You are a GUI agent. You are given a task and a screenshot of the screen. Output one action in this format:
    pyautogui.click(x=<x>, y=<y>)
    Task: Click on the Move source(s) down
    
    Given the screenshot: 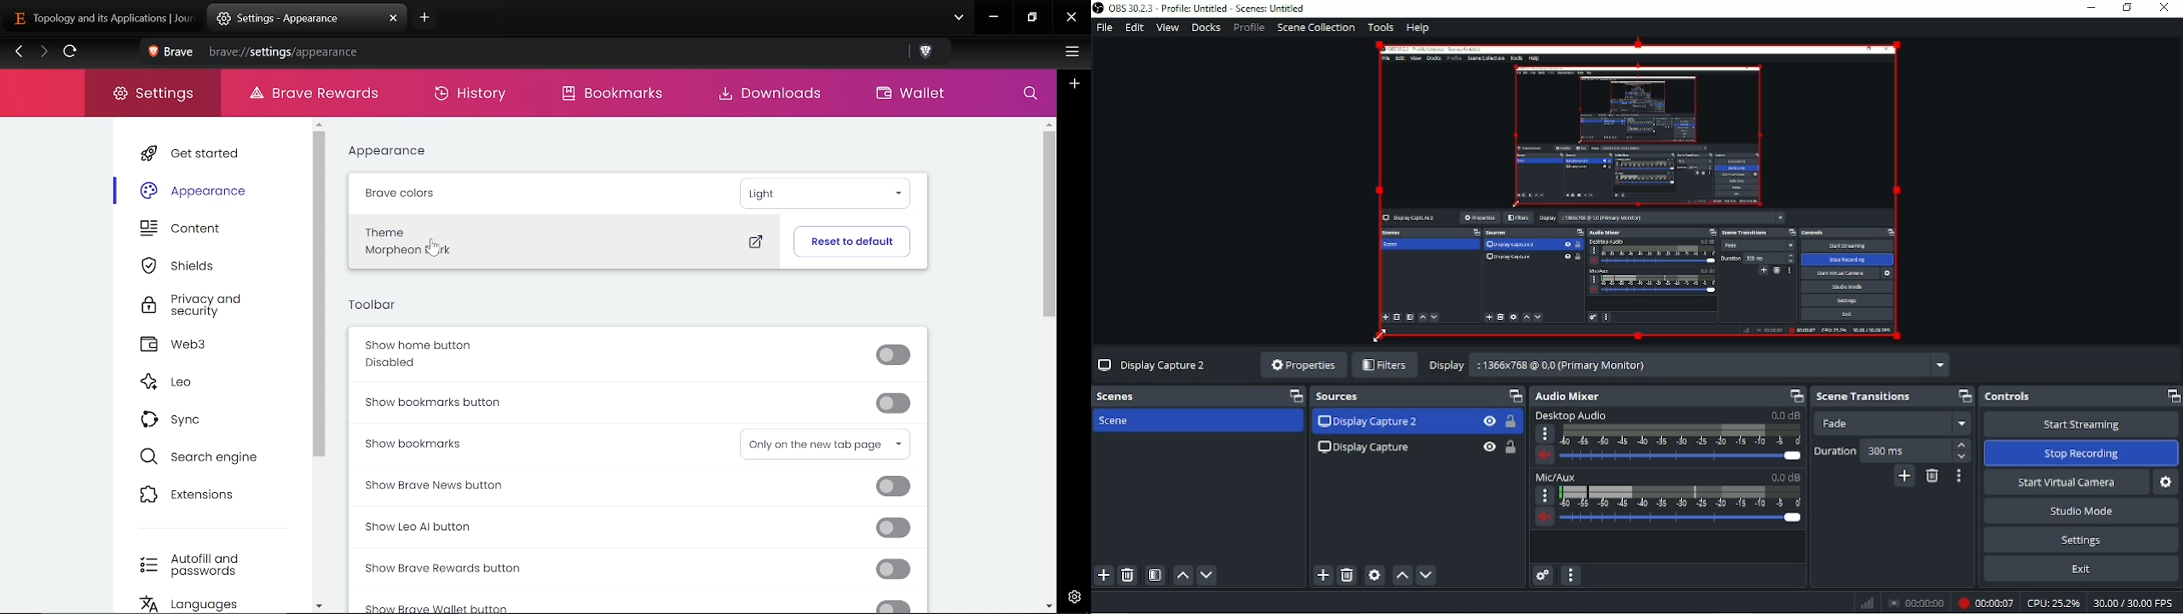 What is the action you would take?
    pyautogui.click(x=1427, y=576)
    